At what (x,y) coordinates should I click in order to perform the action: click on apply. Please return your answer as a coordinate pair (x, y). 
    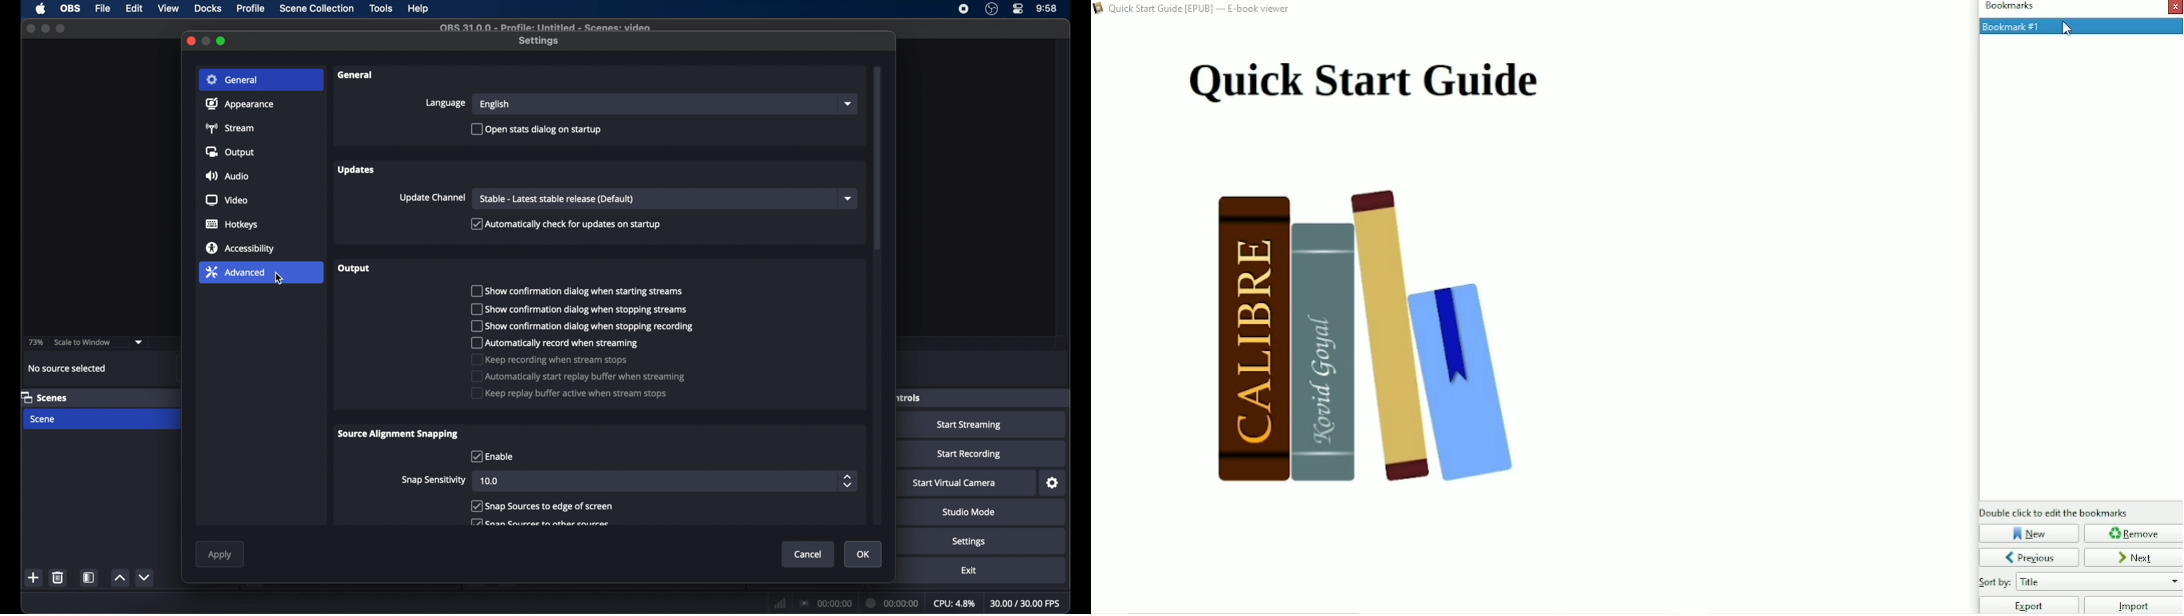
    Looking at the image, I should click on (221, 555).